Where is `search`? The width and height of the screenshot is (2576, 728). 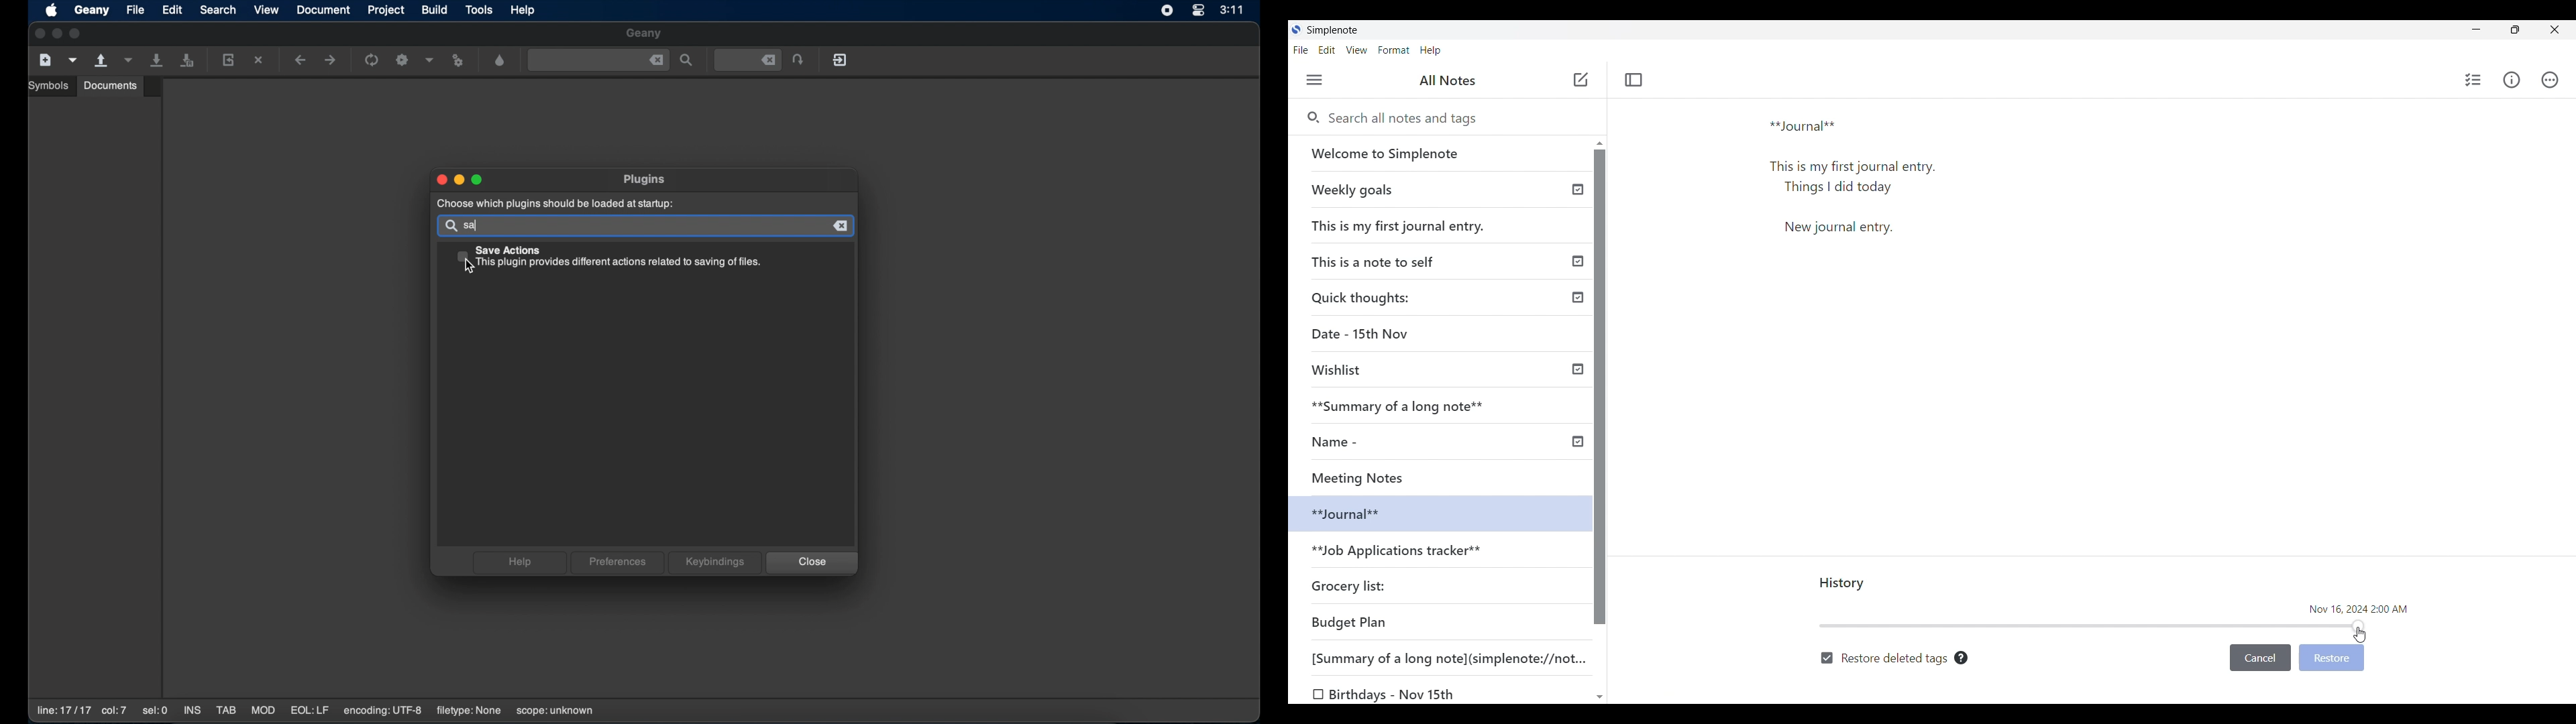 search is located at coordinates (449, 226).